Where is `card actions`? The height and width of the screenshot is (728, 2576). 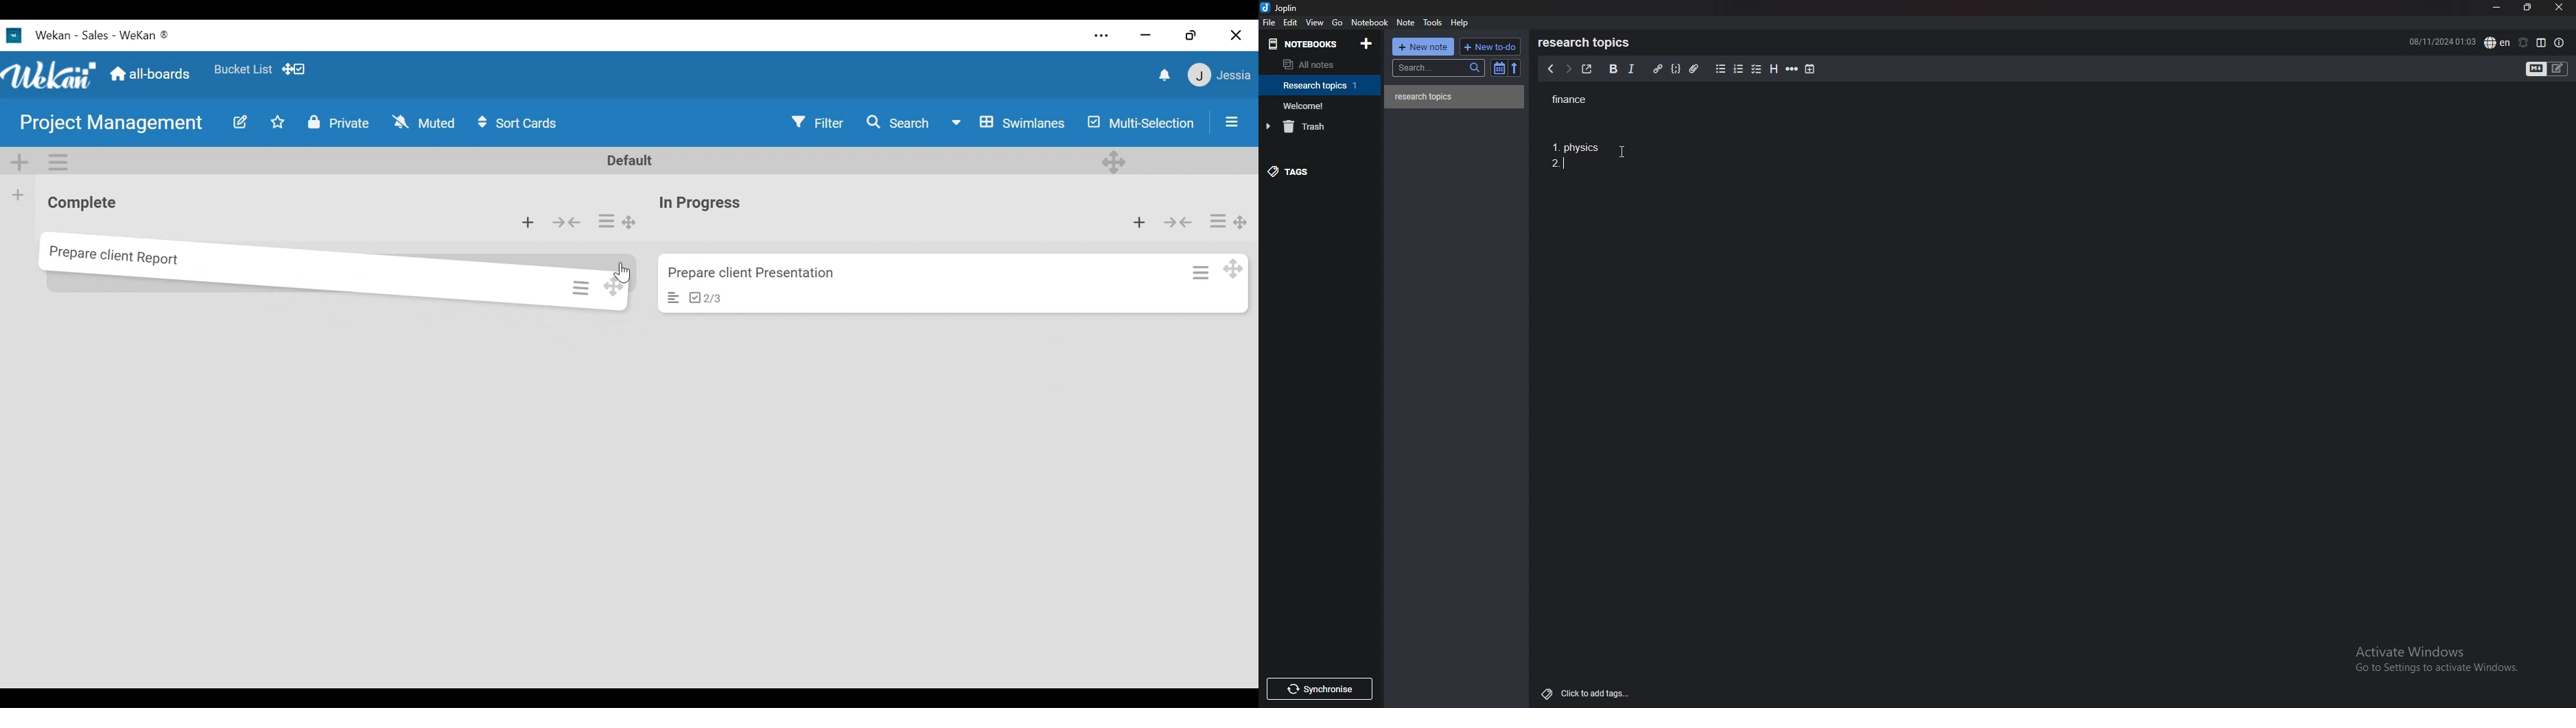 card actions is located at coordinates (578, 286).